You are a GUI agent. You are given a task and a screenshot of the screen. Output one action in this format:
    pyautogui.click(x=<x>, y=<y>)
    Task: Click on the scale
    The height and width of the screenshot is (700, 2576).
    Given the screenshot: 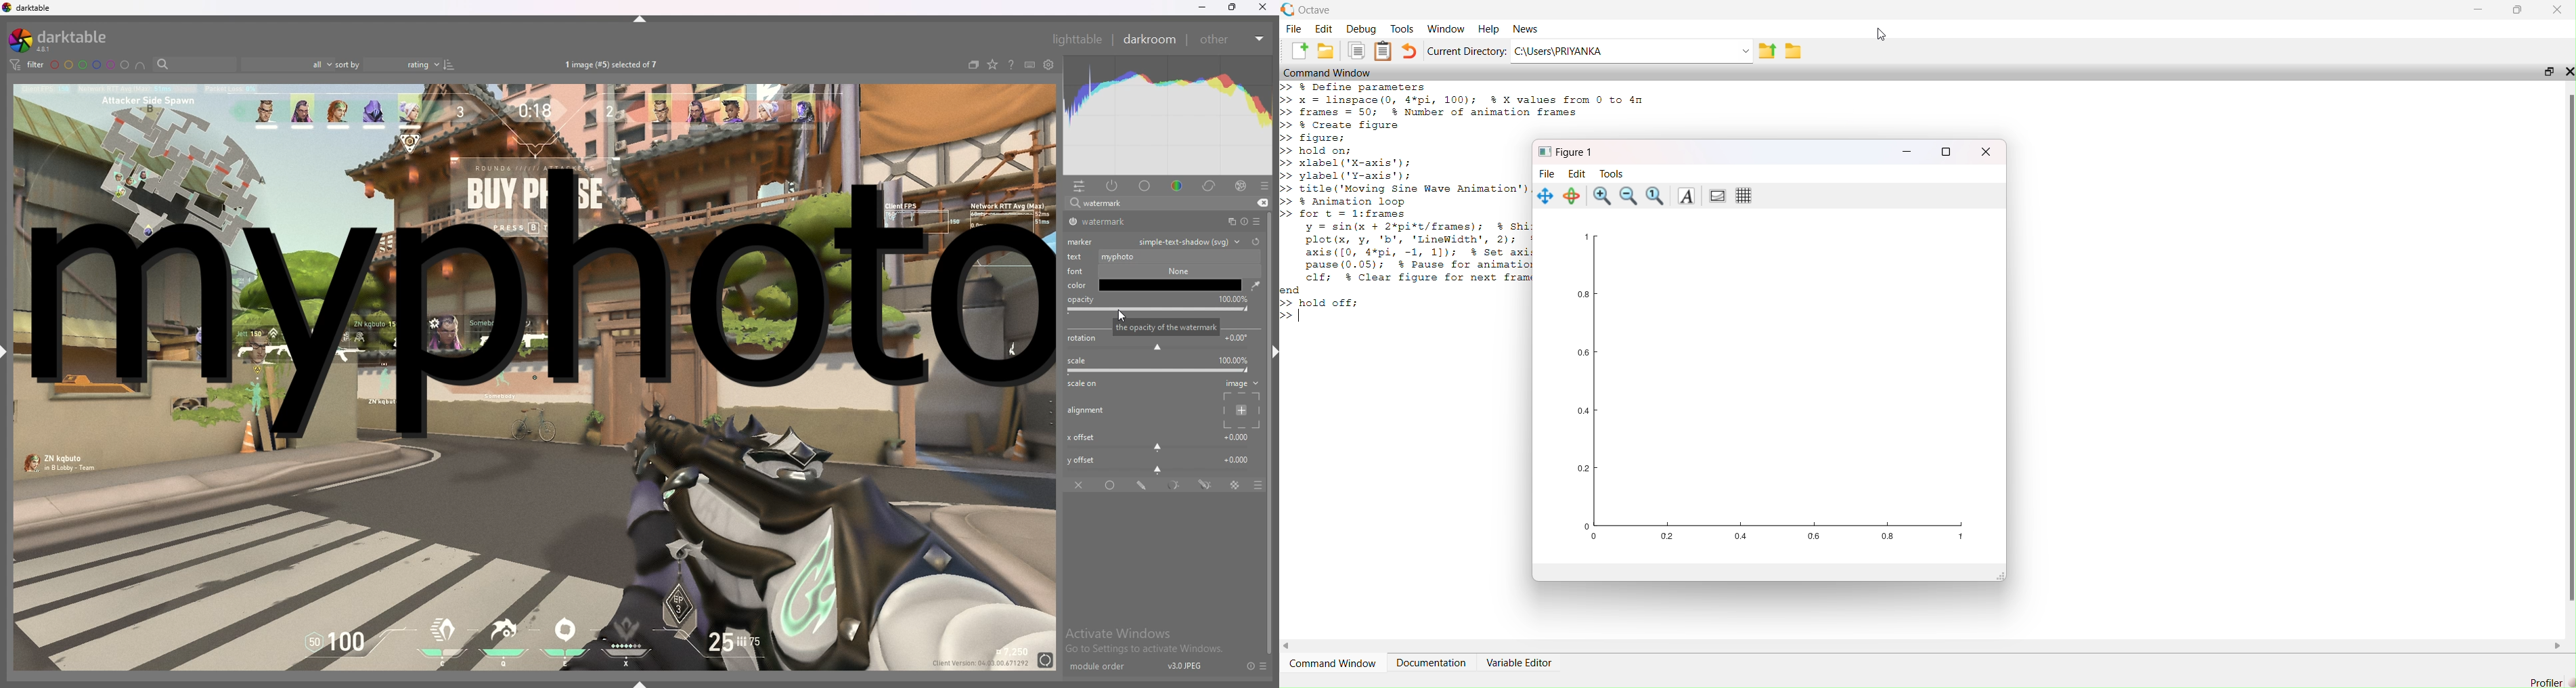 What is the action you would take?
    pyautogui.click(x=1161, y=365)
    